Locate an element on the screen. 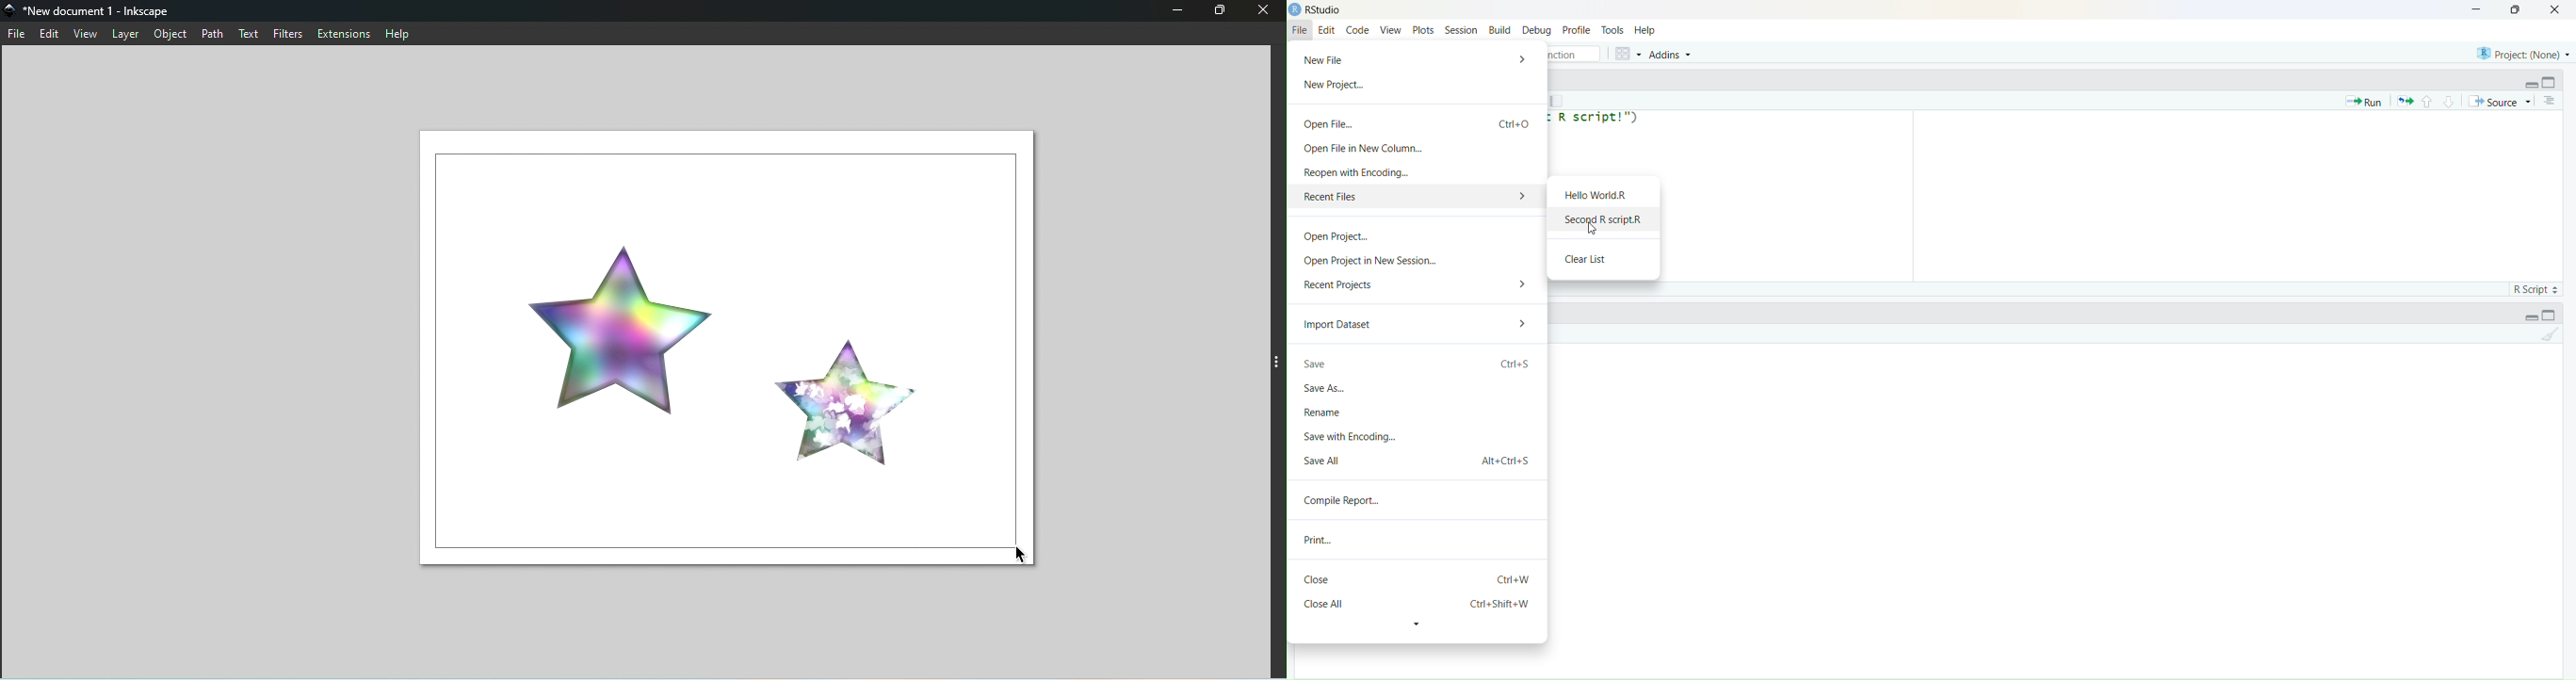  Open File in New Column... is located at coordinates (1361, 148).